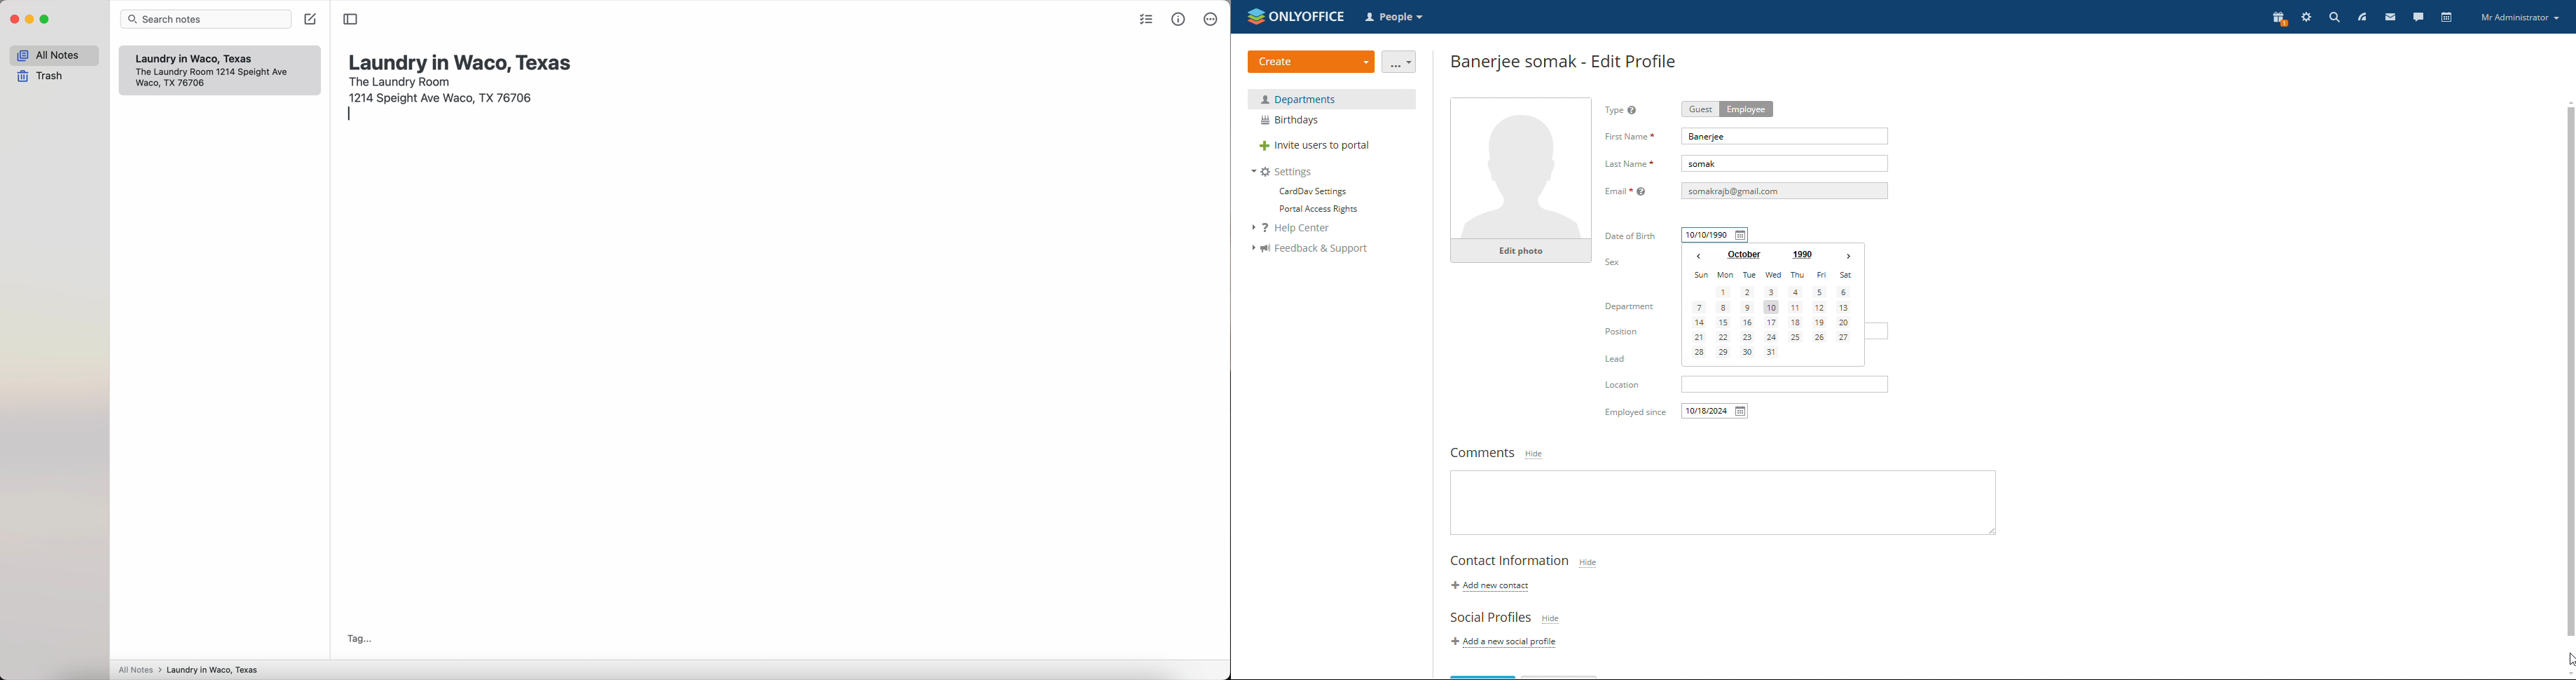 This screenshot has height=700, width=2576. I want to click on last name, so click(1785, 163).